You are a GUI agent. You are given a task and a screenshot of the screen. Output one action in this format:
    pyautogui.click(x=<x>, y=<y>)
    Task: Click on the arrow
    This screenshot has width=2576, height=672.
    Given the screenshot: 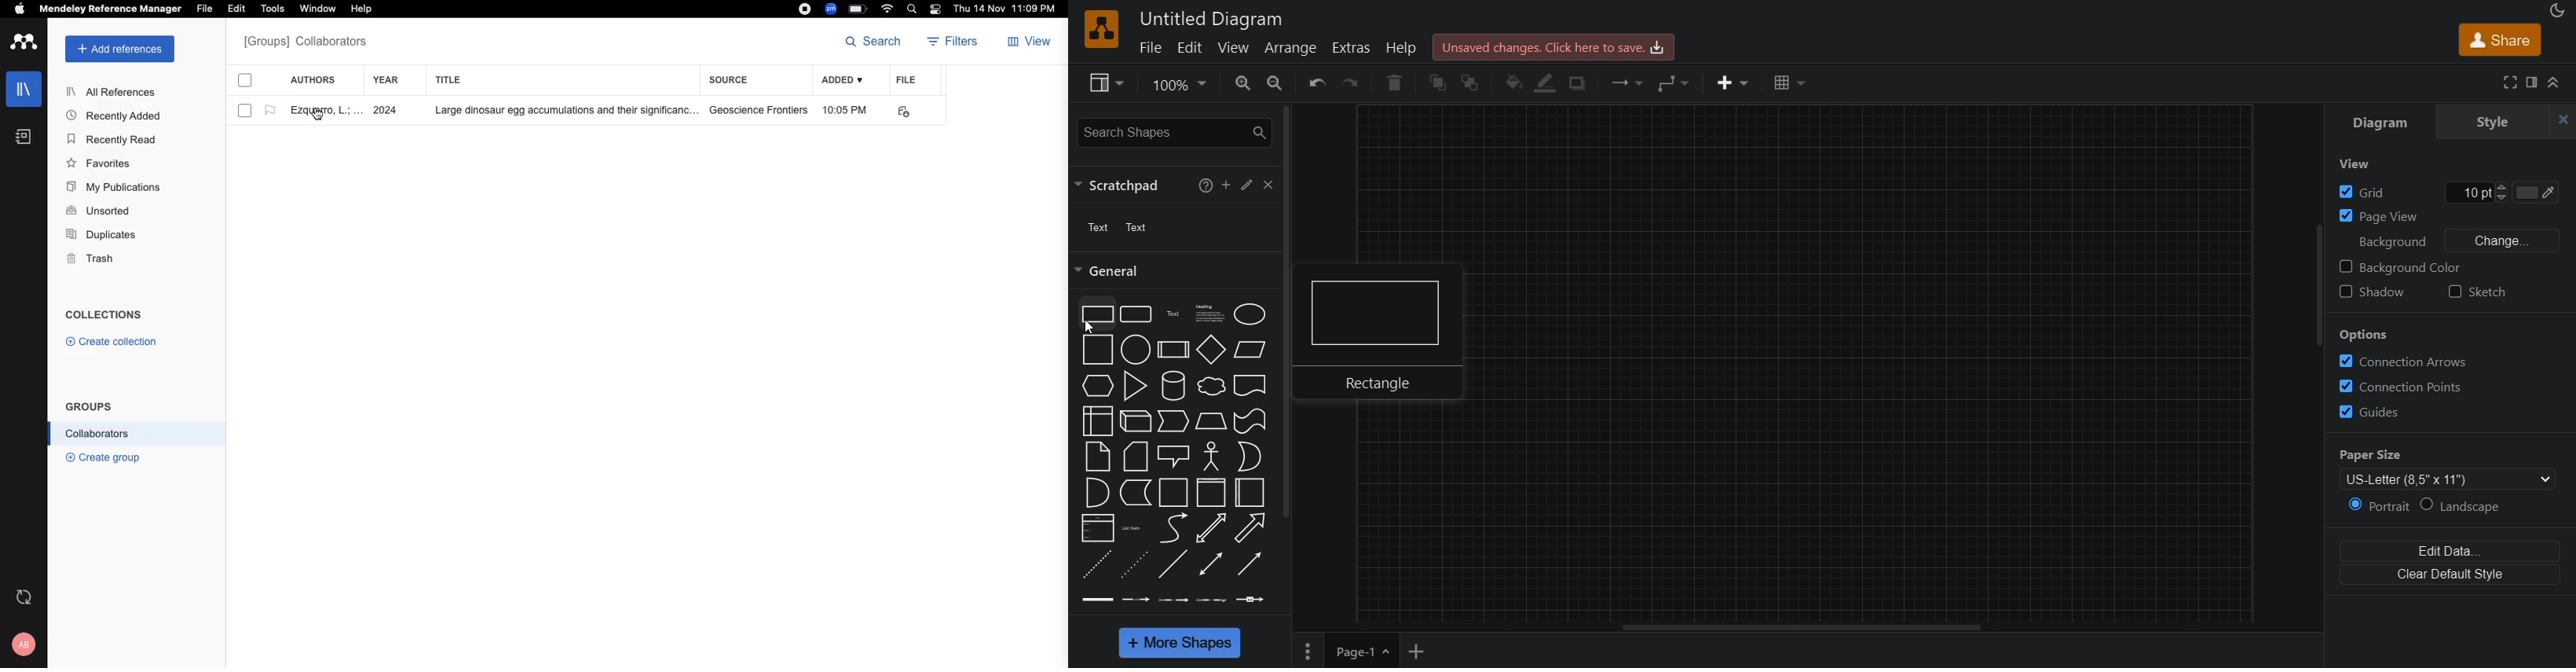 What is the action you would take?
    pyautogui.click(x=1249, y=528)
    